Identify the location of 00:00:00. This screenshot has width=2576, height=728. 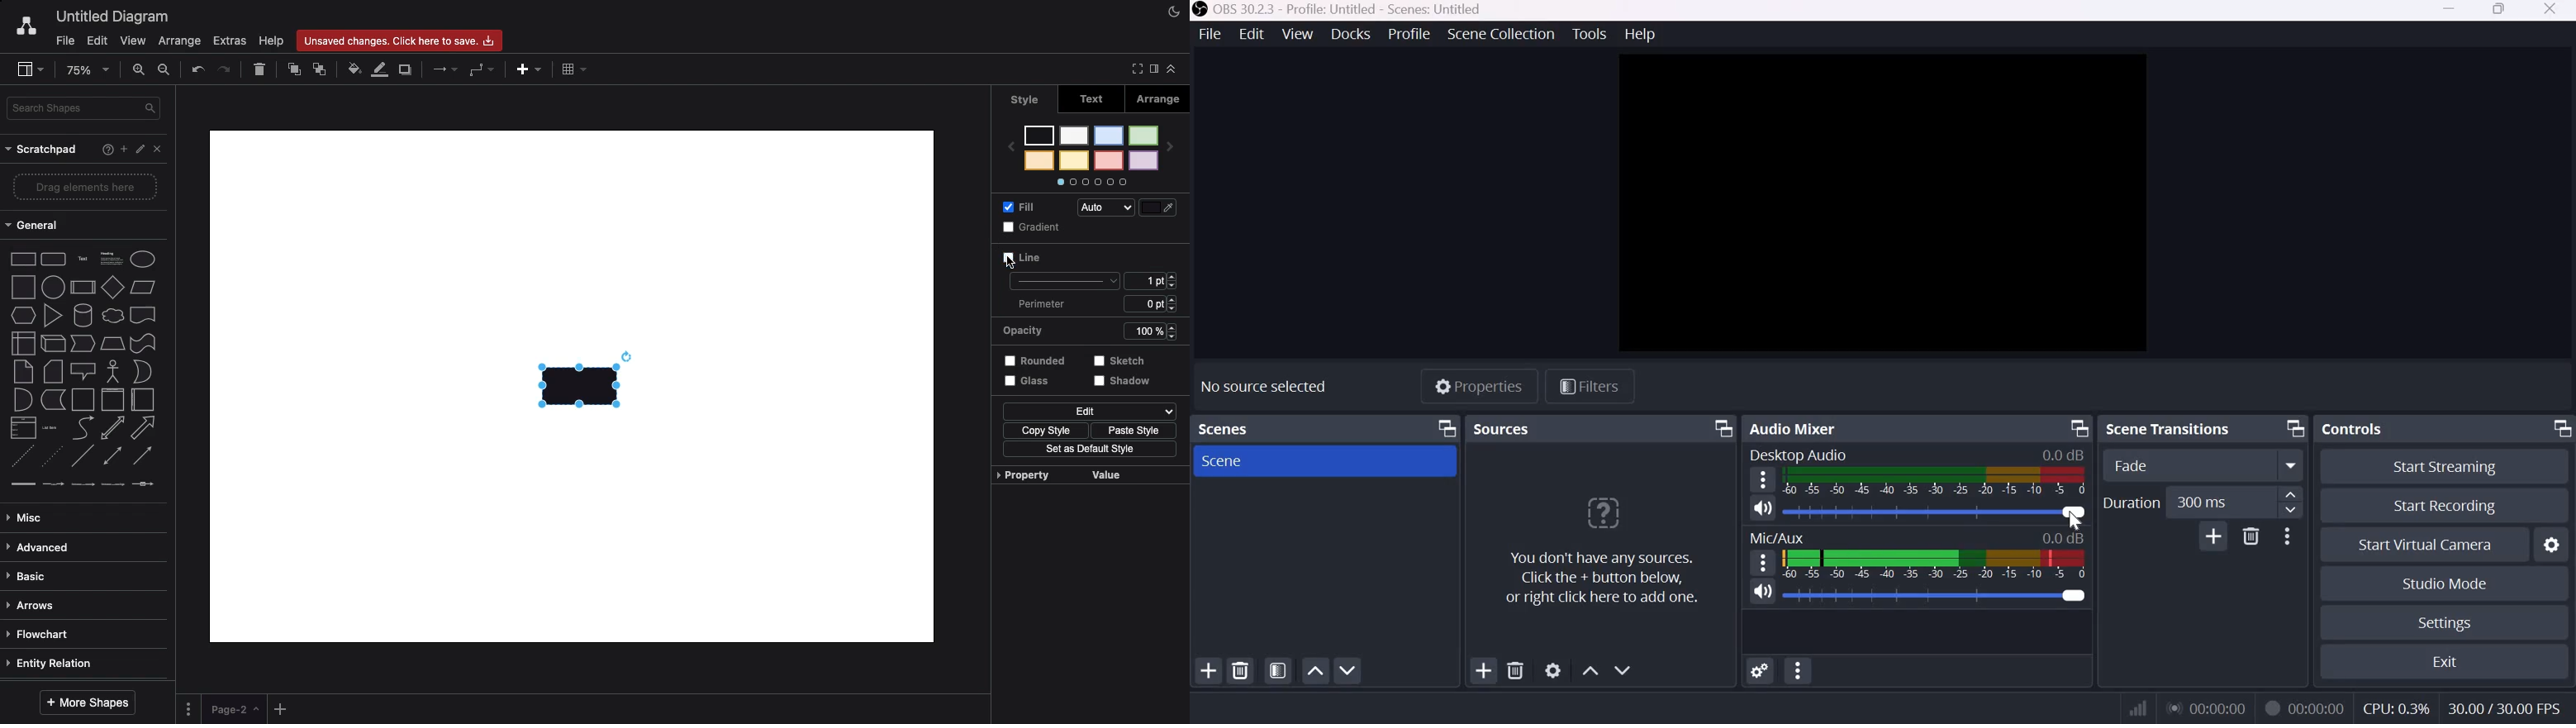
(2207, 707).